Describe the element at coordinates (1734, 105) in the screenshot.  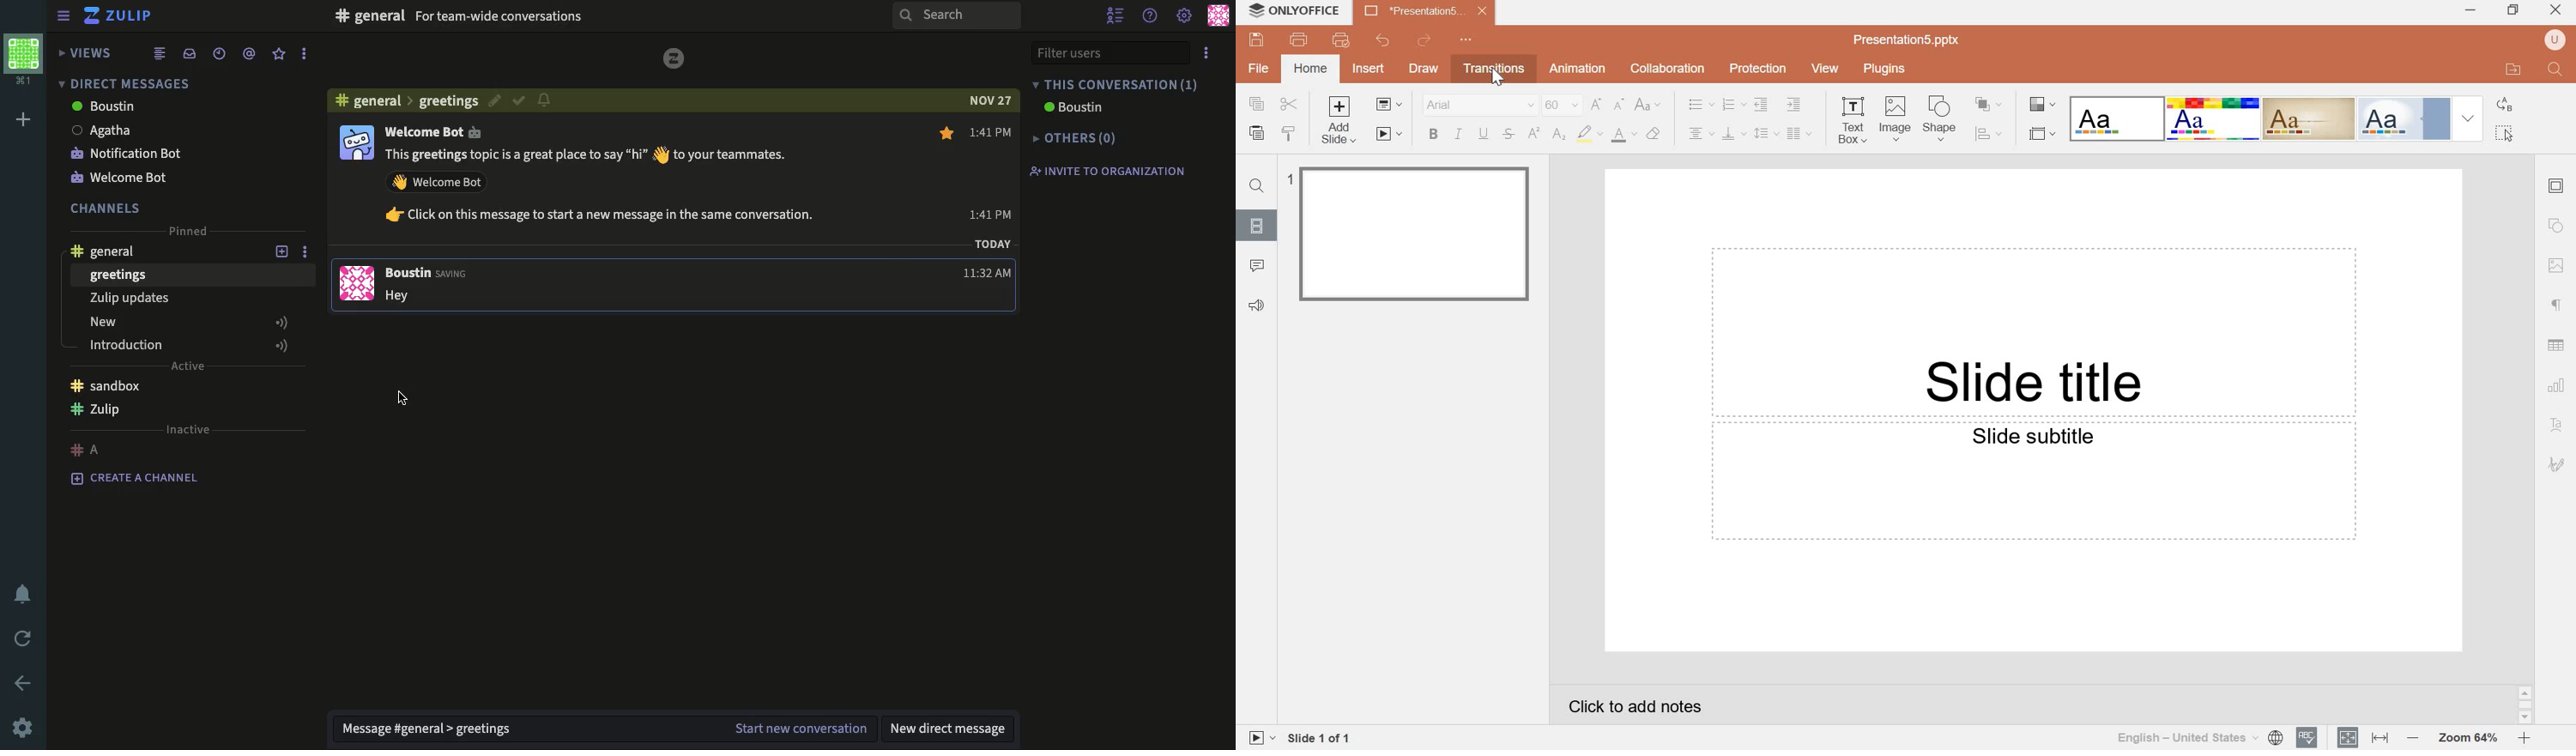
I see `Numbering` at that location.